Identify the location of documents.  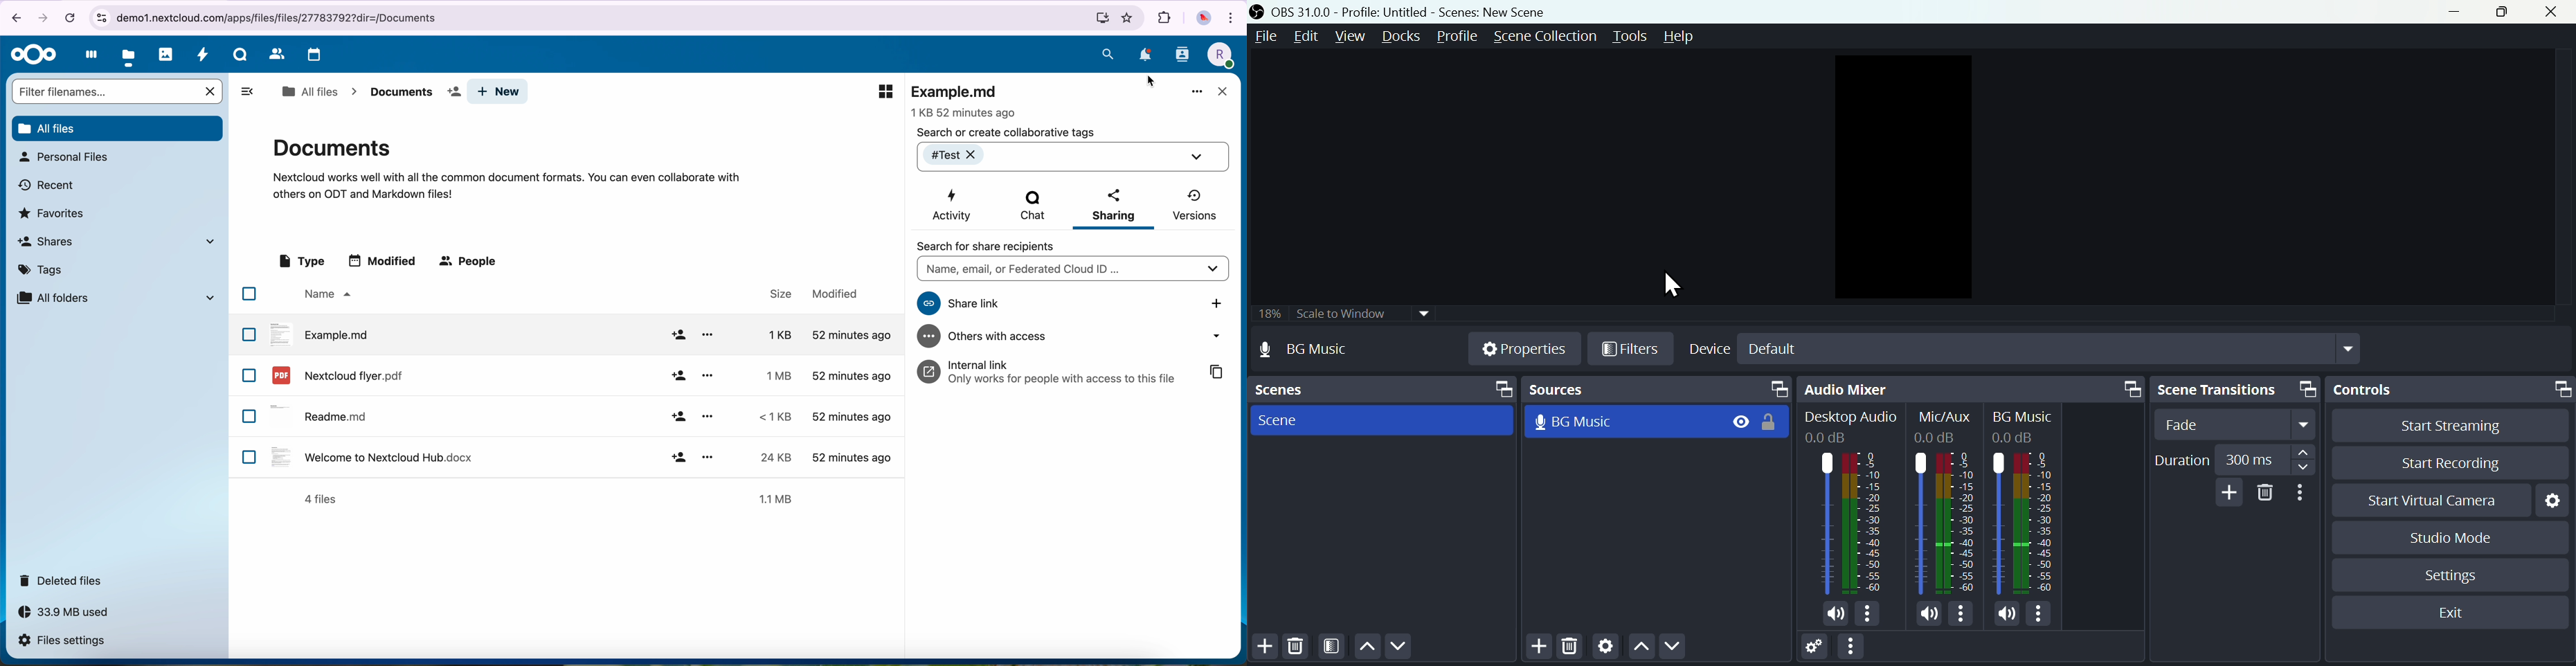
(412, 92).